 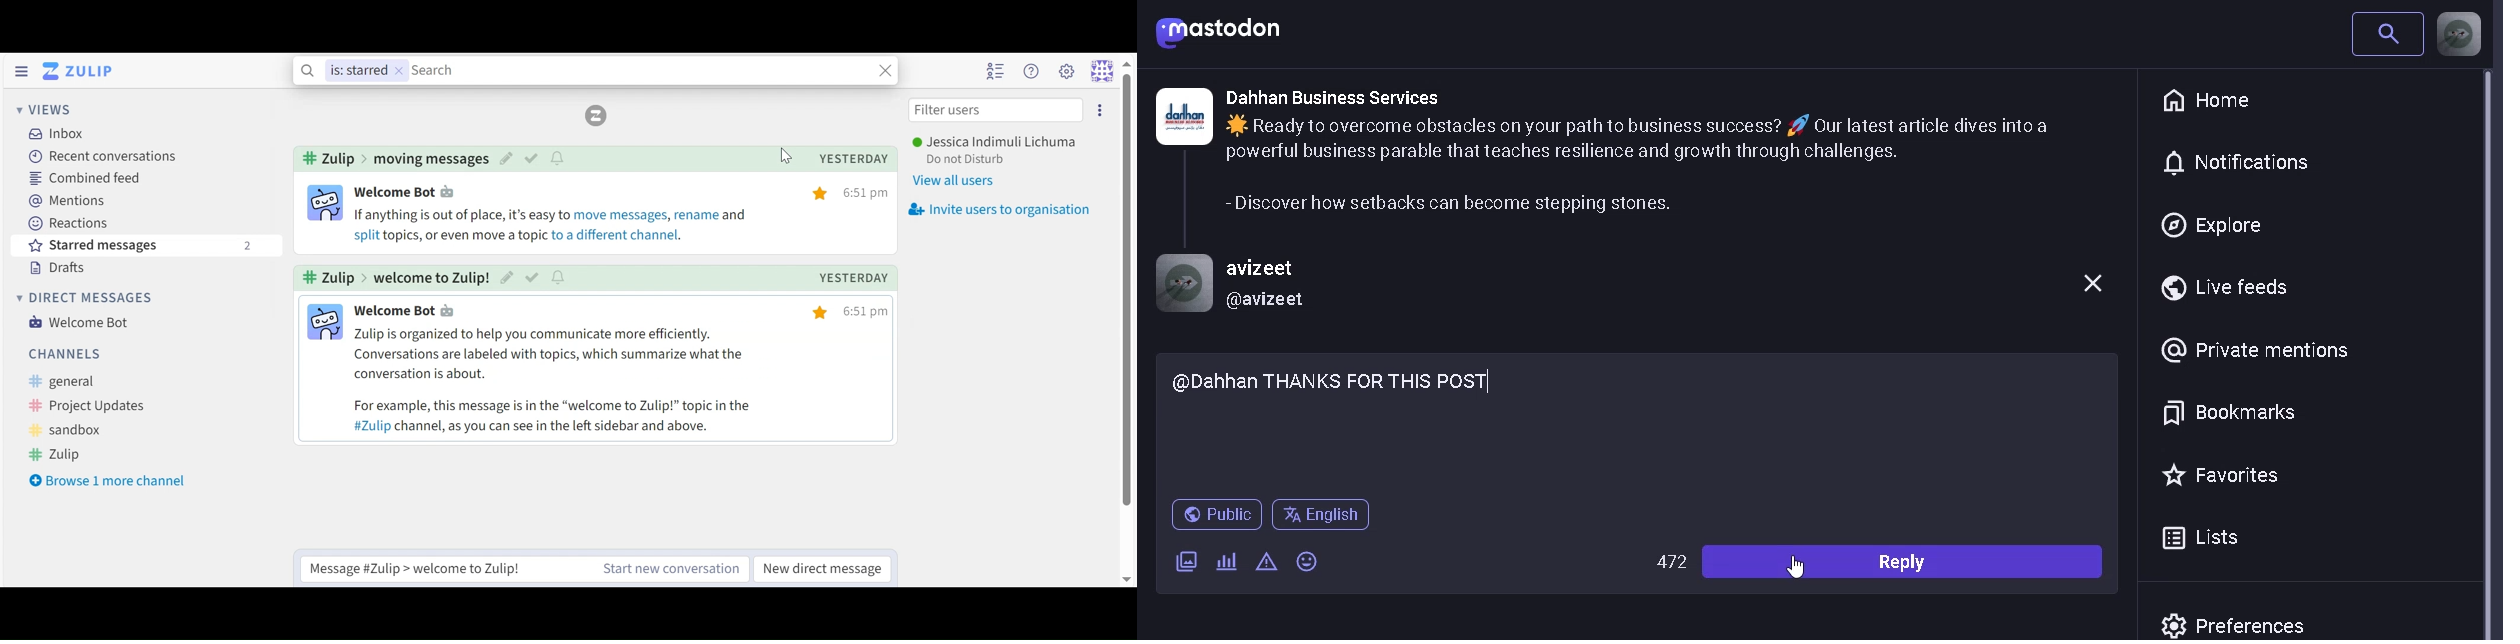 What do you see at coordinates (1643, 404) in the screenshot?
I see `typed comment` at bounding box center [1643, 404].